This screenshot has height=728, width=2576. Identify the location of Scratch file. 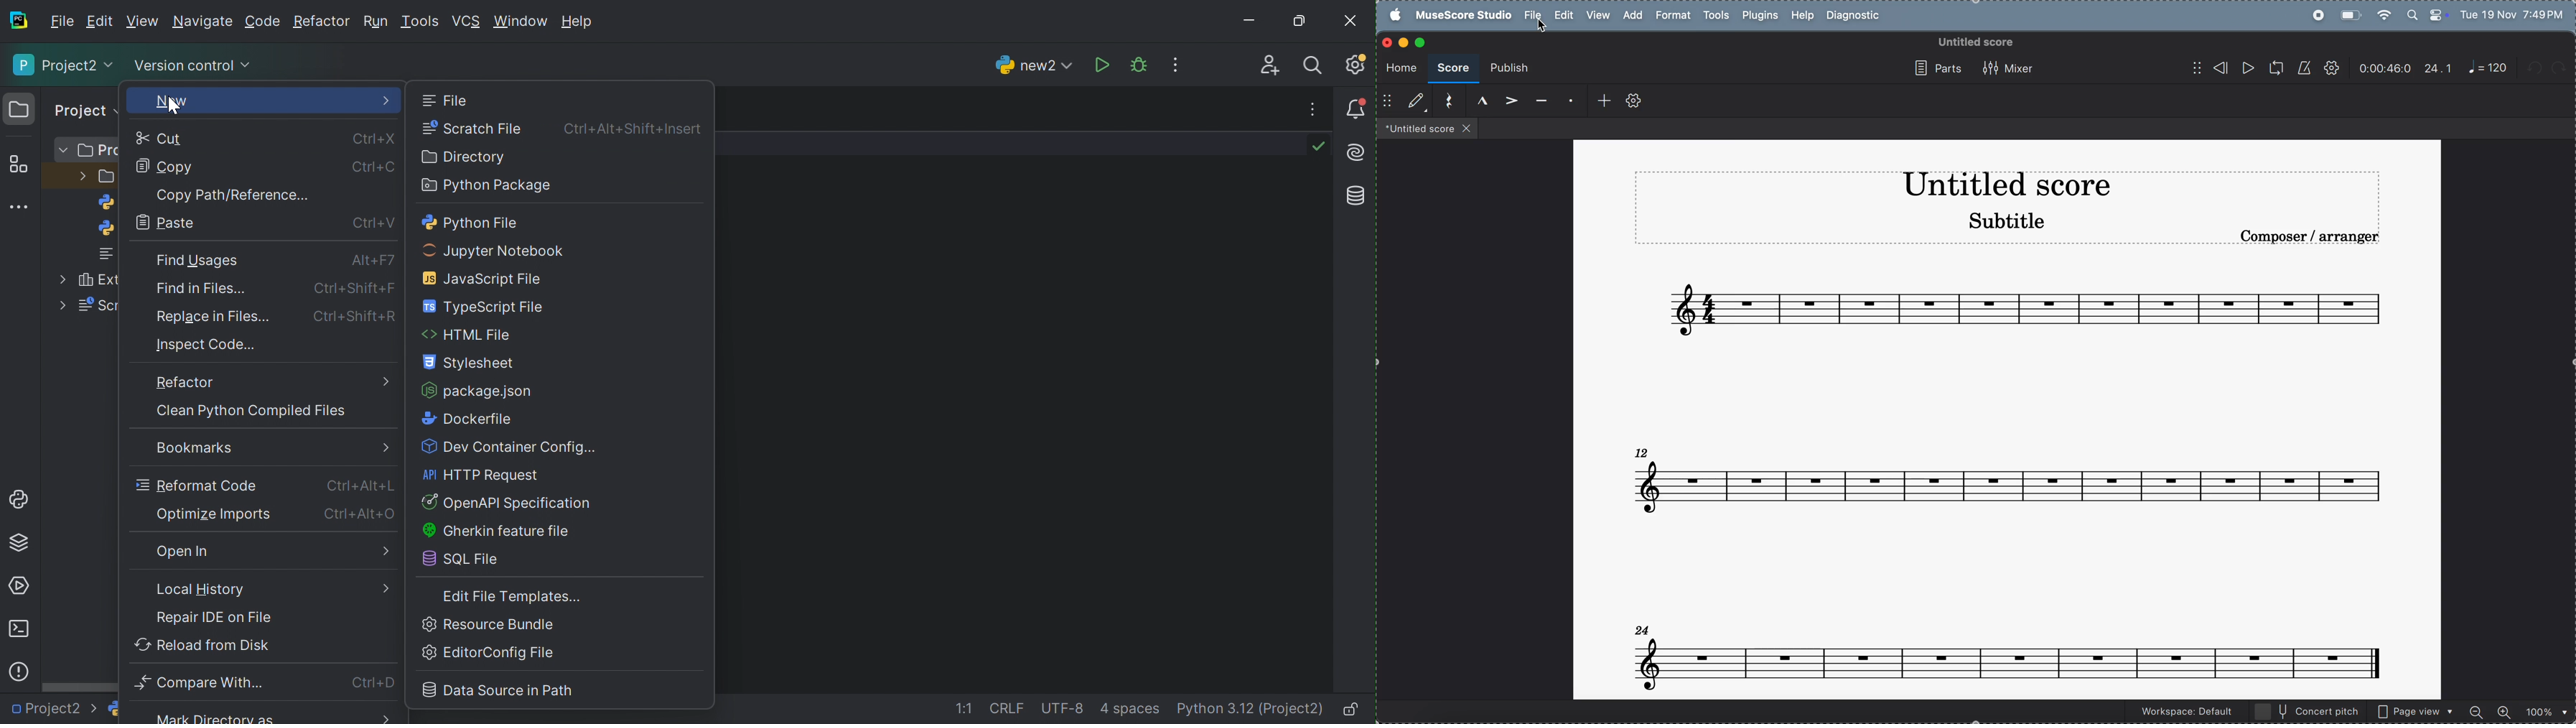
(472, 129).